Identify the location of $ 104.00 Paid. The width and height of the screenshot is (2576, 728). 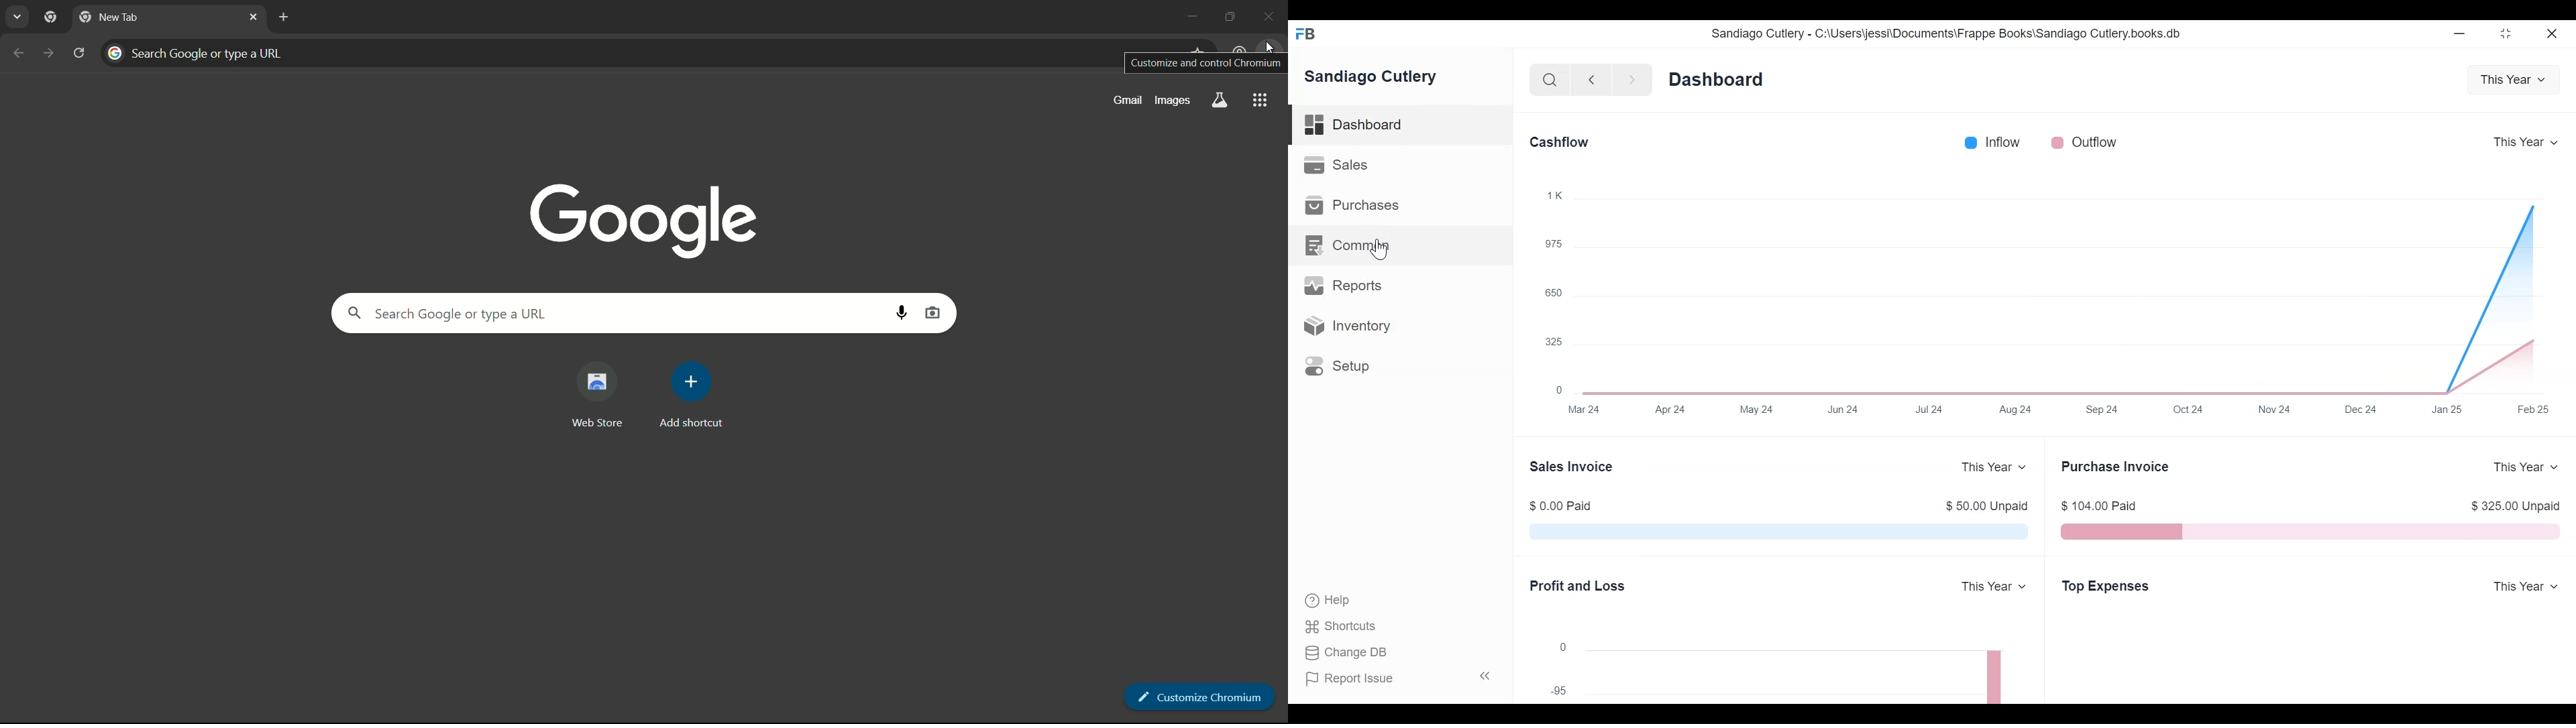
(2101, 507).